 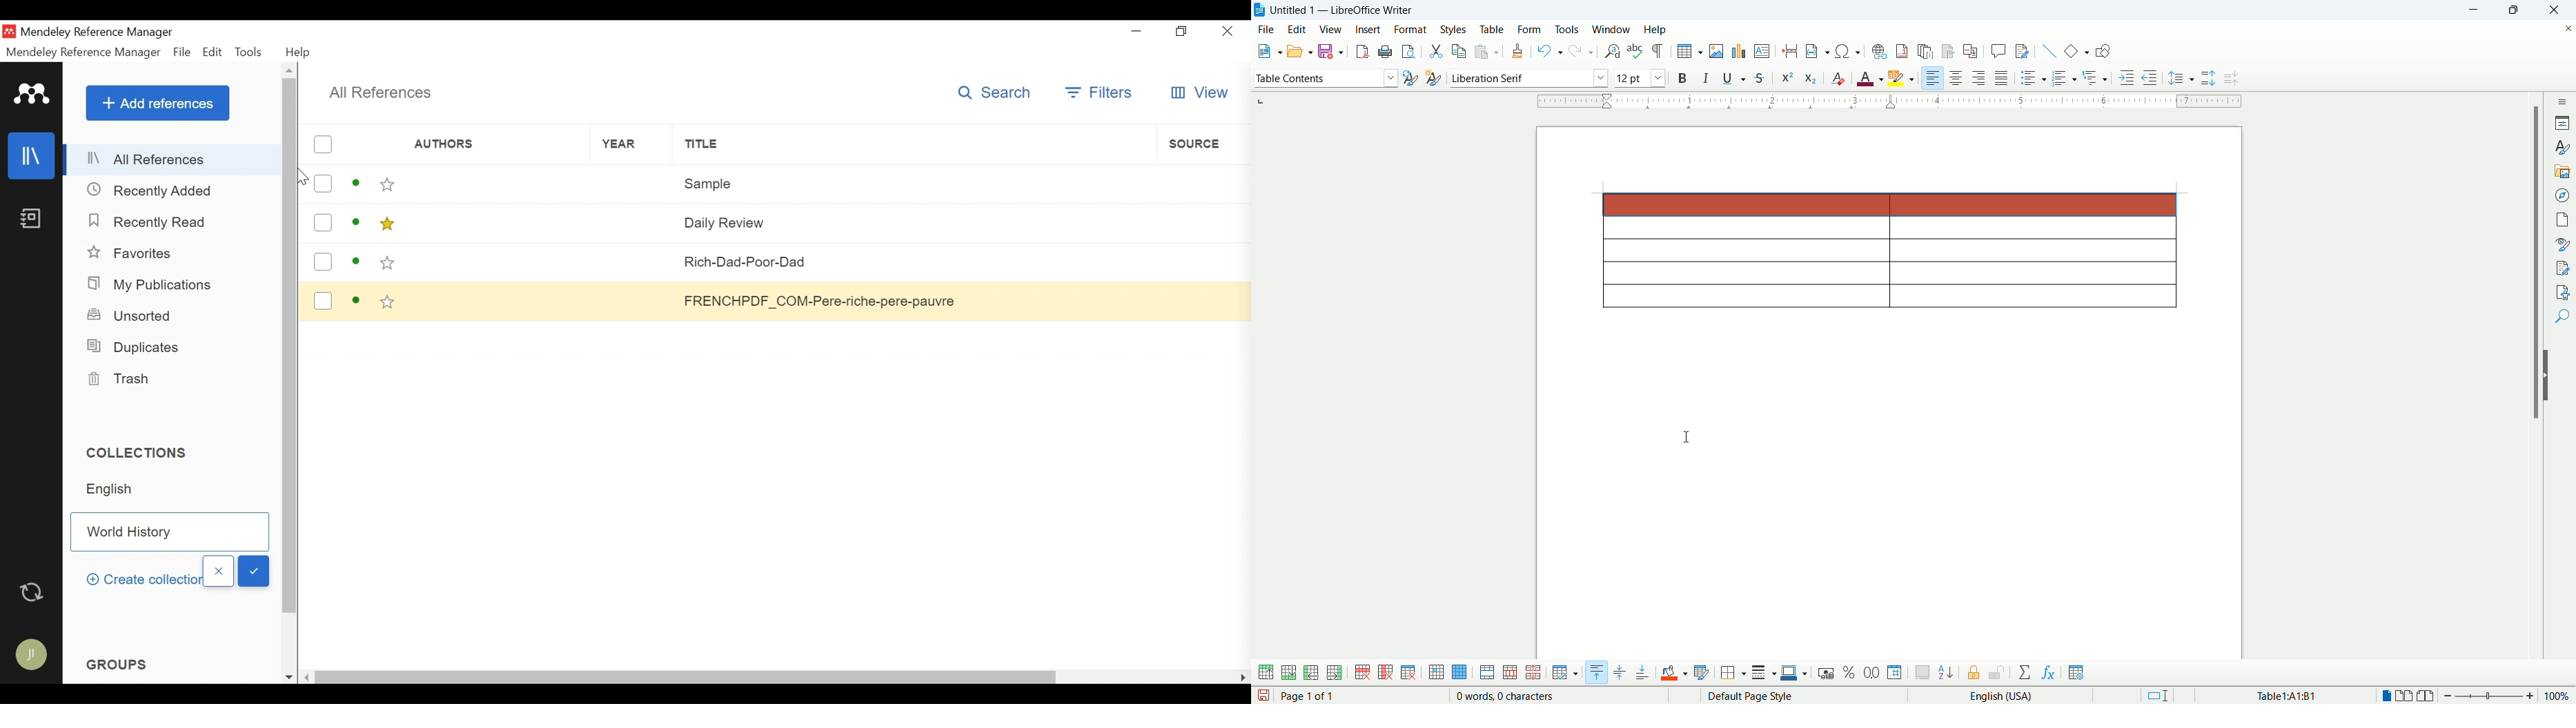 What do you see at coordinates (380, 93) in the screenshot?
I see `All References` at bounding box center [380, 93].